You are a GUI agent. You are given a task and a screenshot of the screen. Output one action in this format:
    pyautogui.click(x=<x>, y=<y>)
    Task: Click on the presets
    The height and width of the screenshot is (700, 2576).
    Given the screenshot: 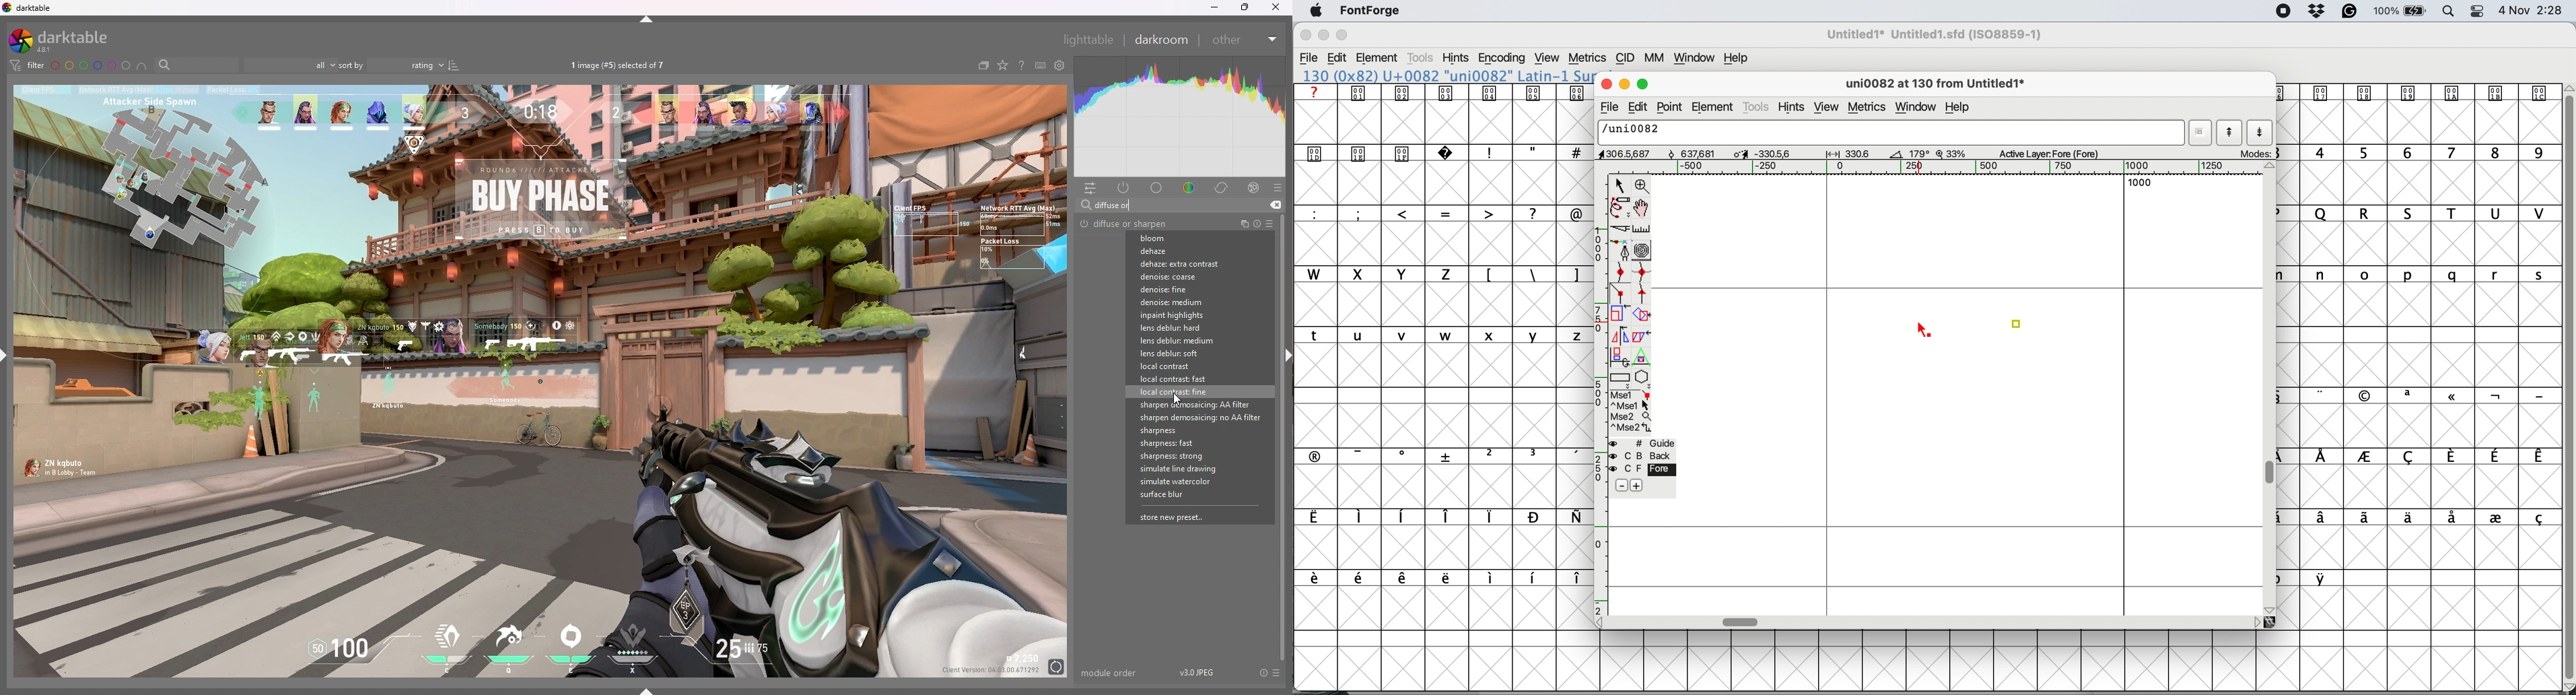 What is the action you would take?
    pyautogui.click(x=1269, y=224)
    